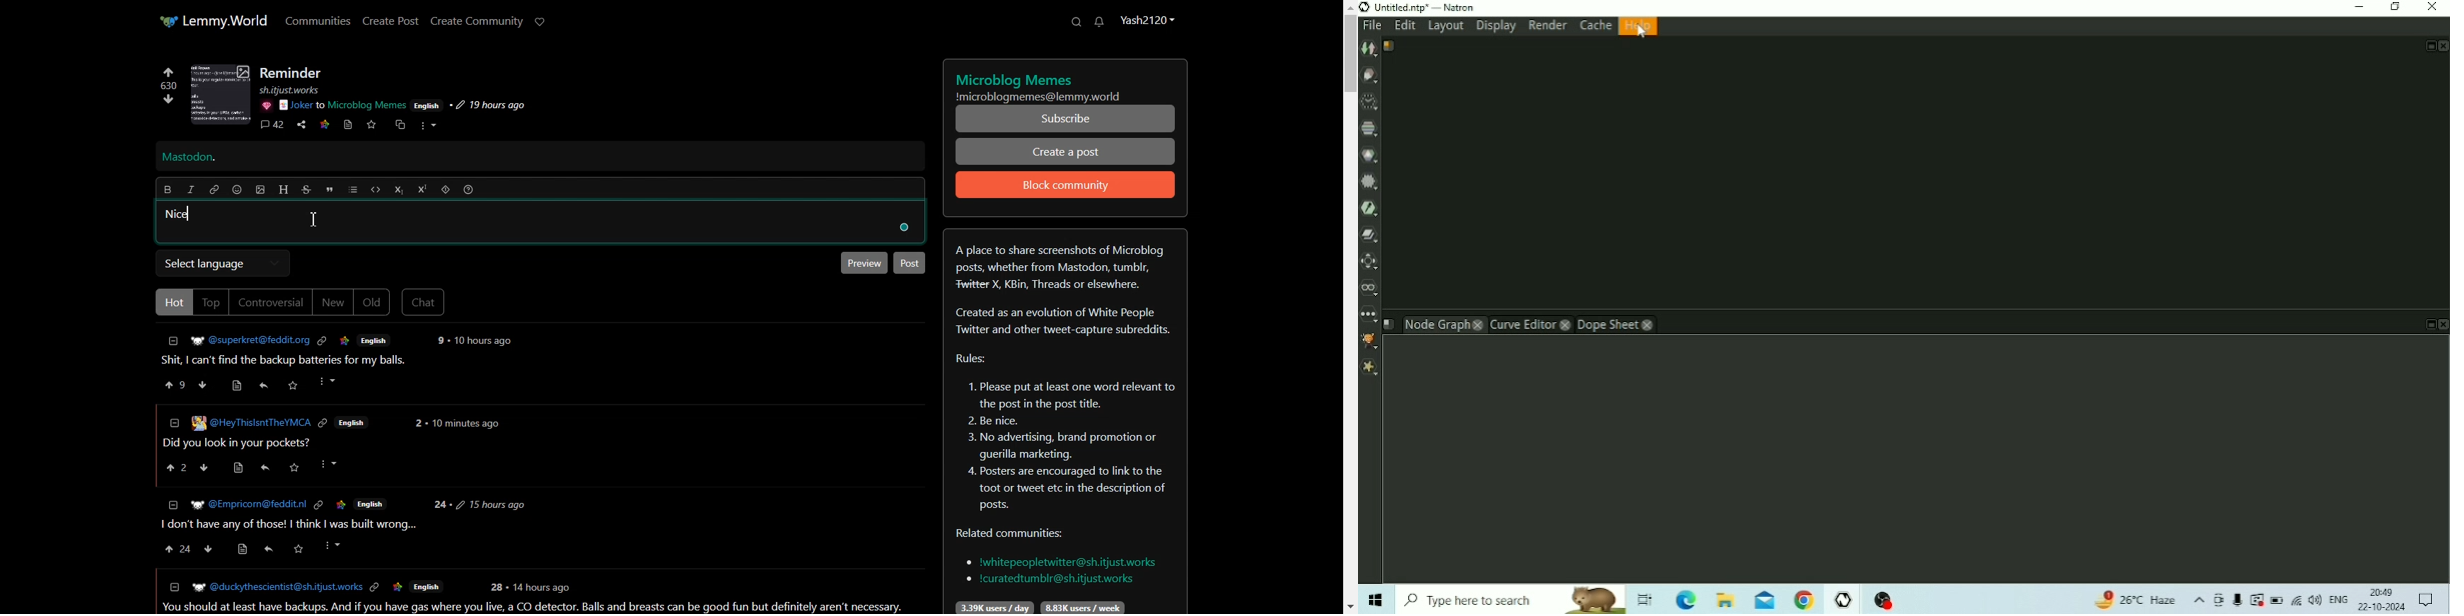  I want to click on Link, so click(322, 341).